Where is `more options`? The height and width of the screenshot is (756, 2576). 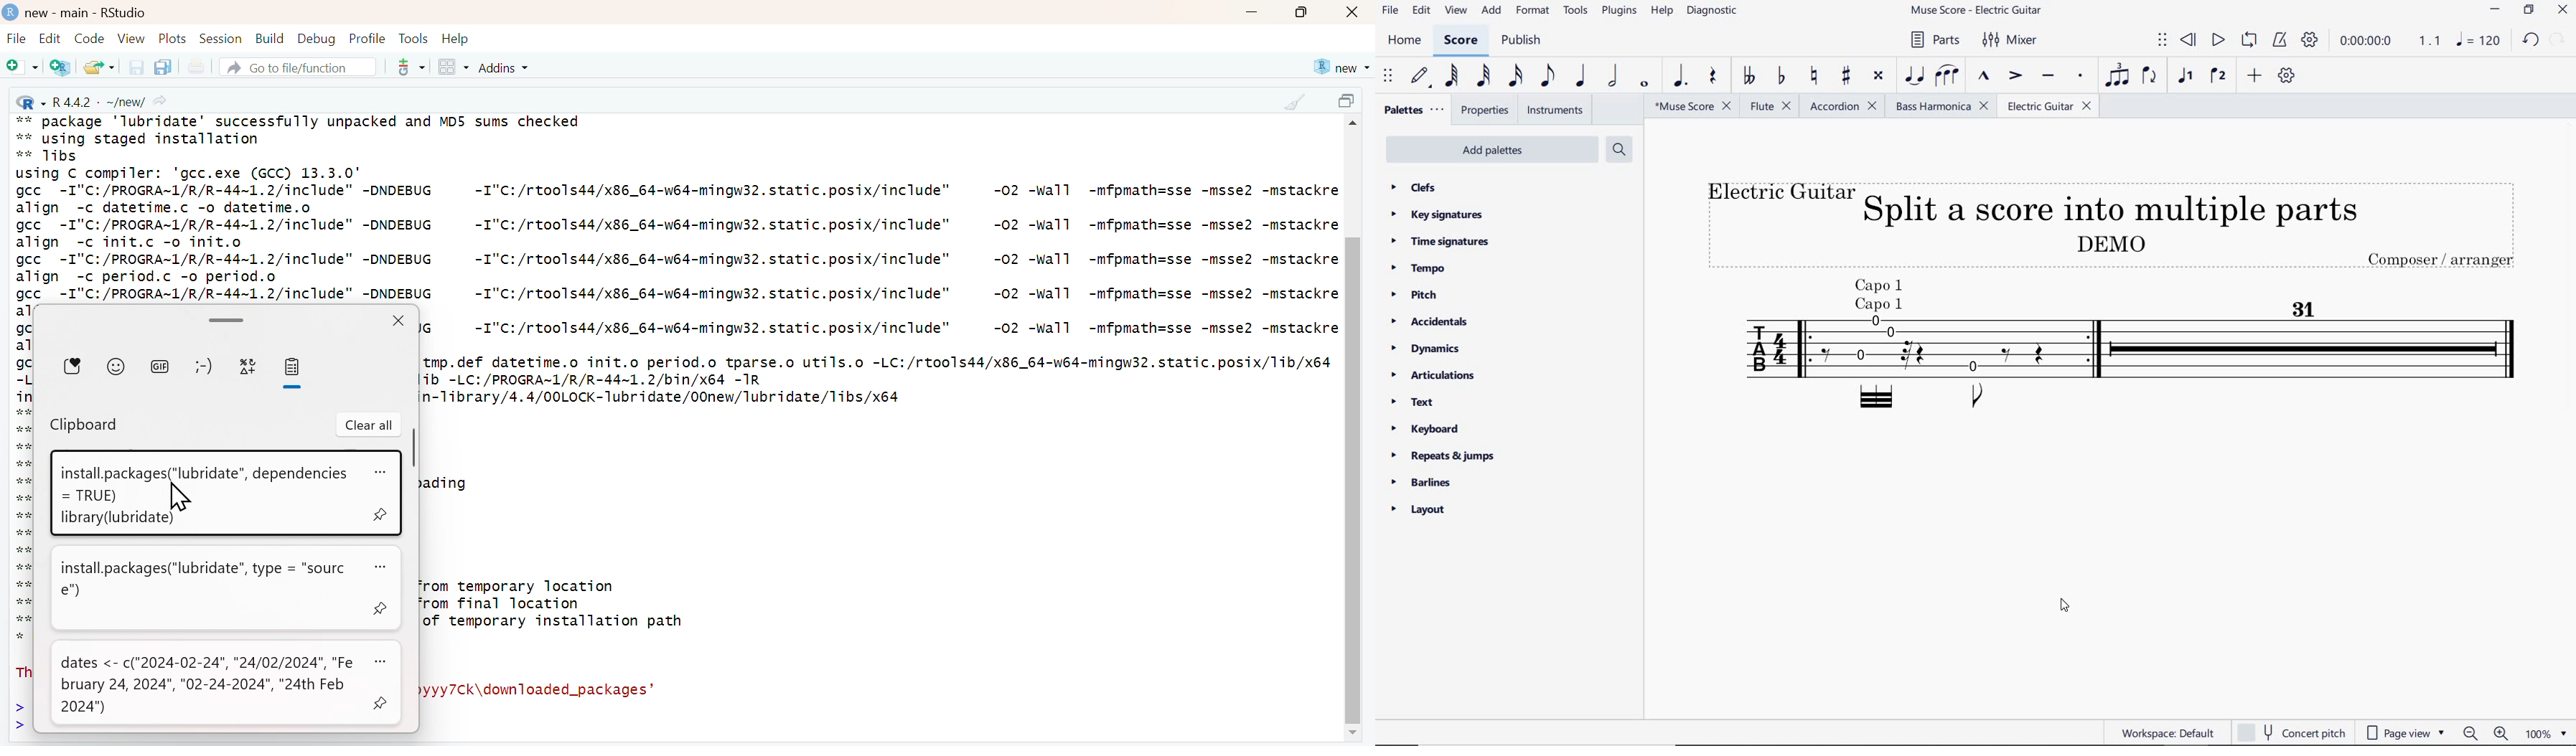 more options is located at coordinates (406, 67).